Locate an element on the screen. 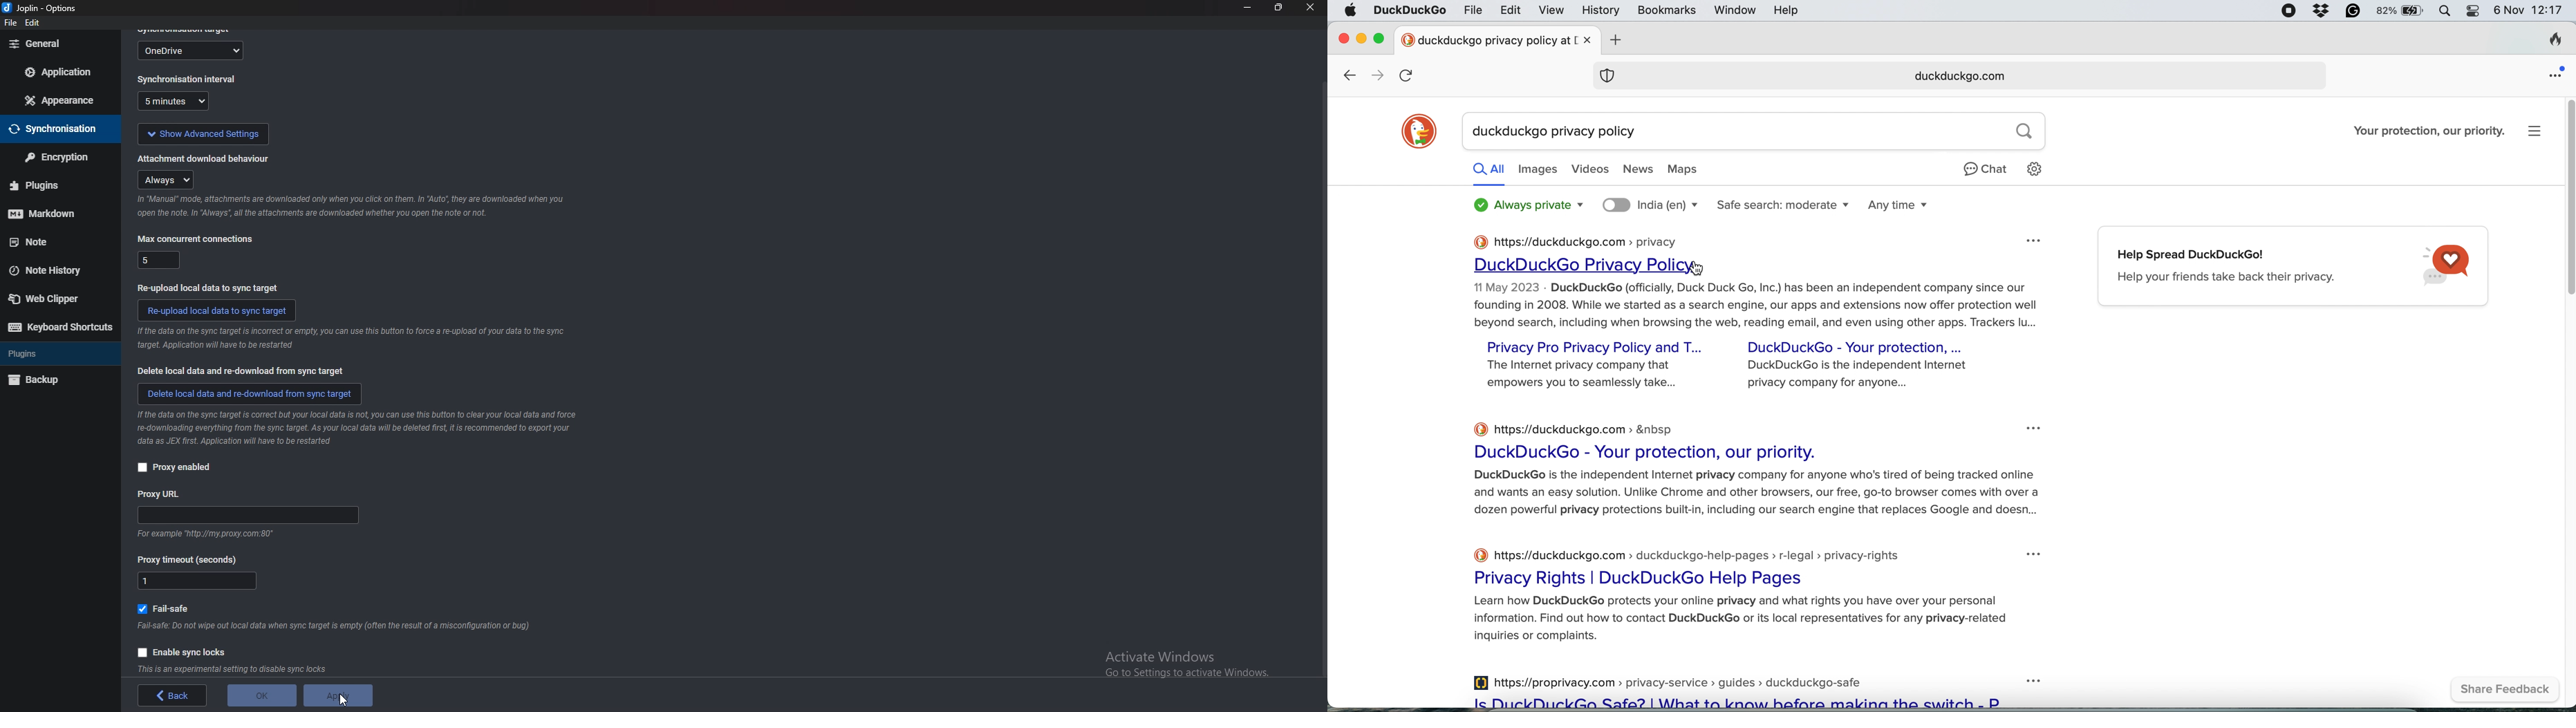 The height and width of the screenshot is (728, 2576). fail safe is located at coordinates (169, 607).